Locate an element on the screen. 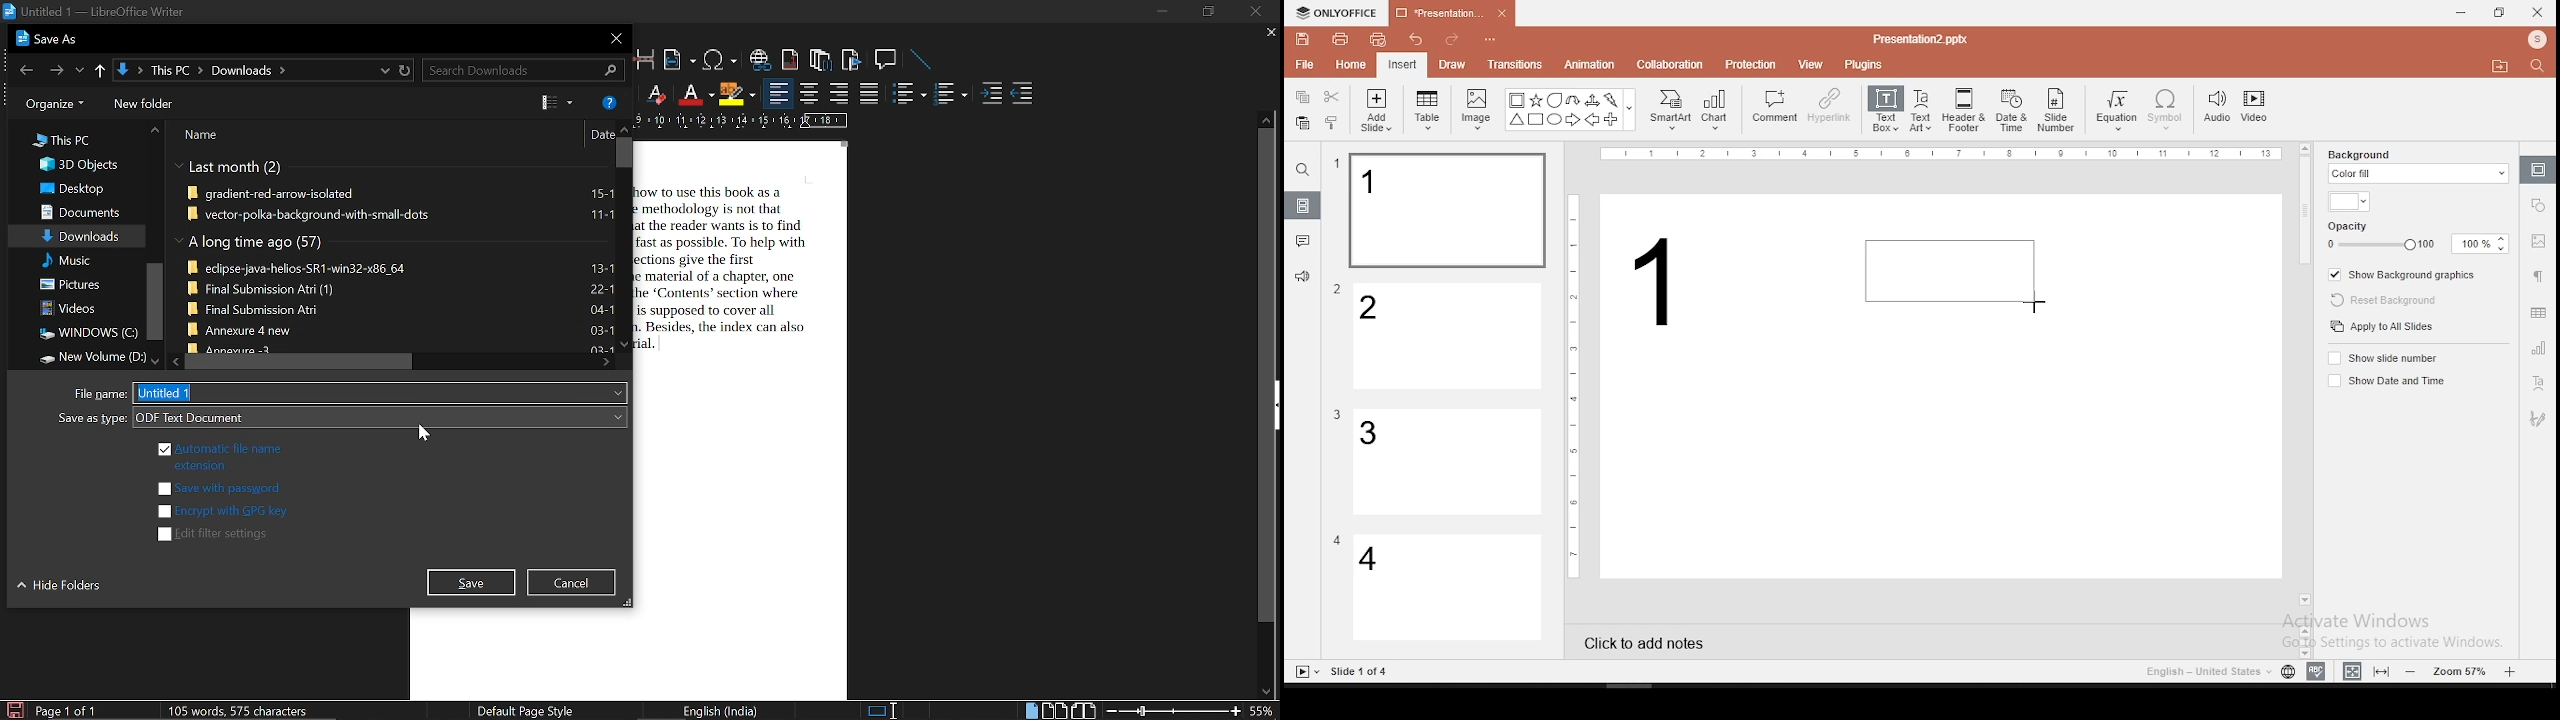 This screenshot has height=728, width=2576. Trianlge is located at coordinates (1516, 120).